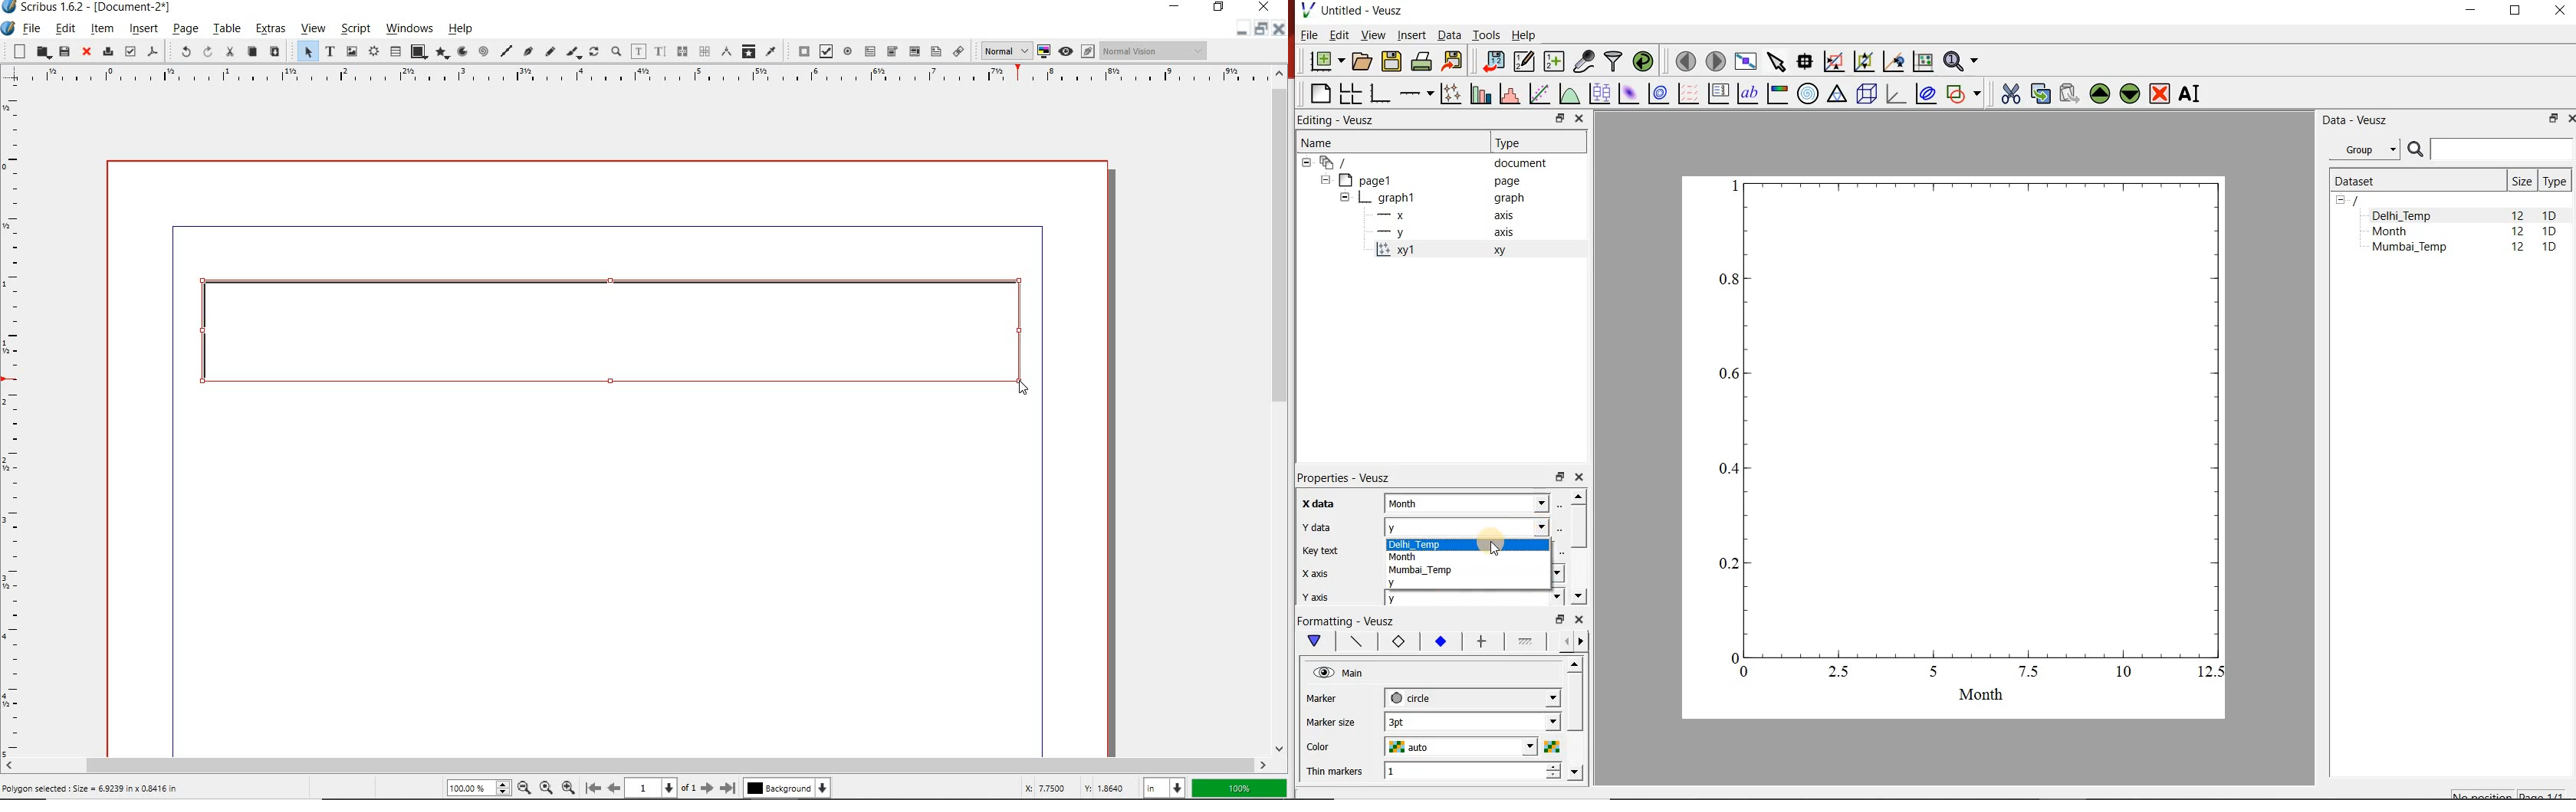  Describe the element at coordinates (1391, 62) in the screenshot. I see `save the document` at that location.